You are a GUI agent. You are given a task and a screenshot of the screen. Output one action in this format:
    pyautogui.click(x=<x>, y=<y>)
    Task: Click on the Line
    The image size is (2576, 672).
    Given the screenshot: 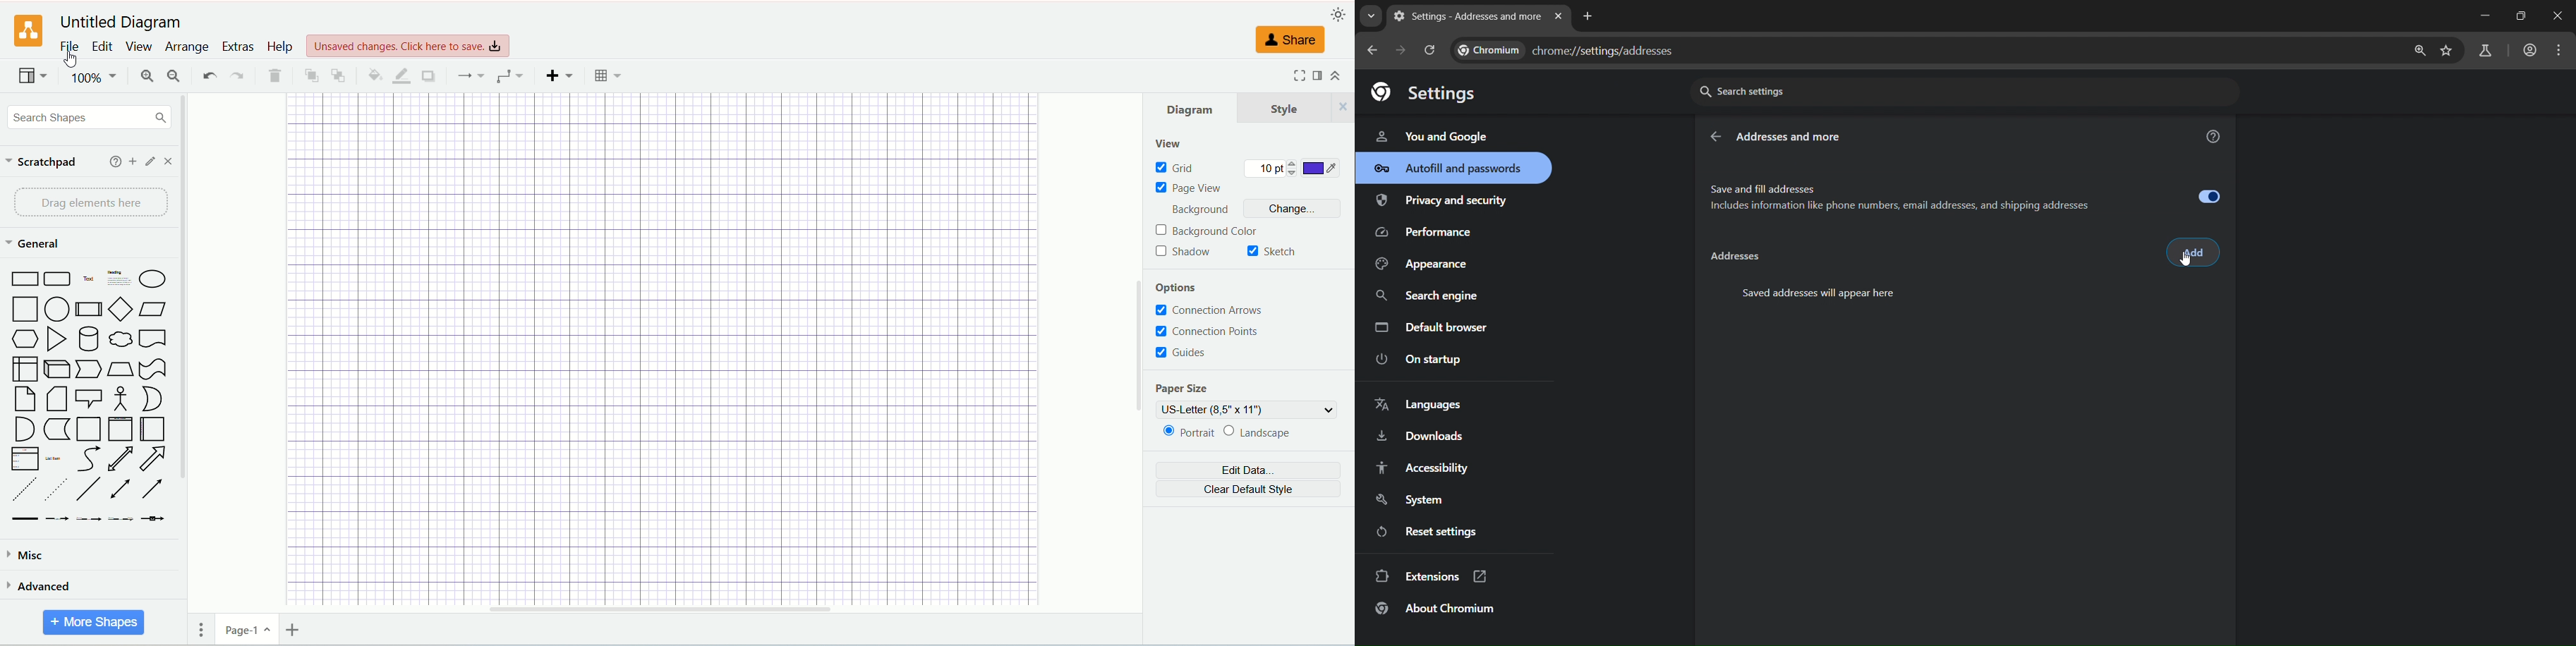 What is the action you would take?
    pyautogui.click(x=89, y=489)
    